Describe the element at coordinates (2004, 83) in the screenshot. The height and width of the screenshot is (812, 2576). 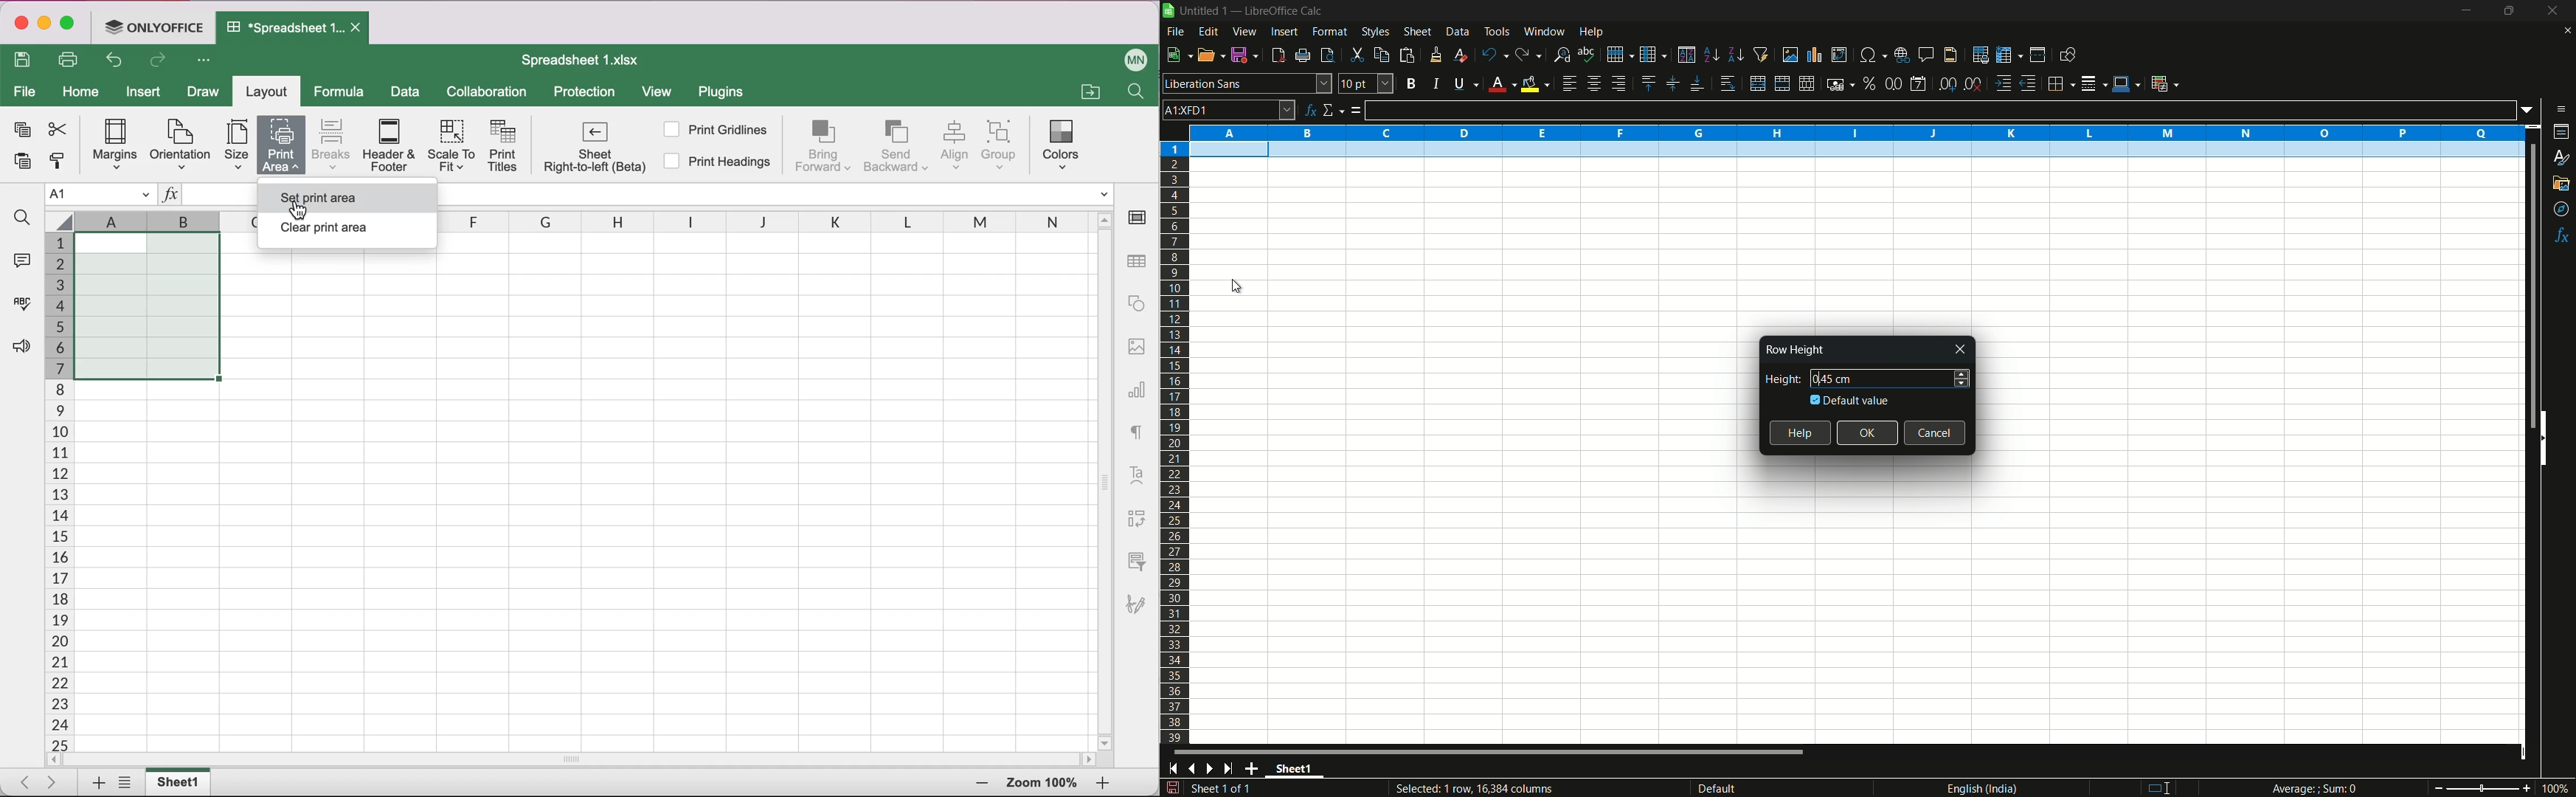
I see `increase indentation` at that location.